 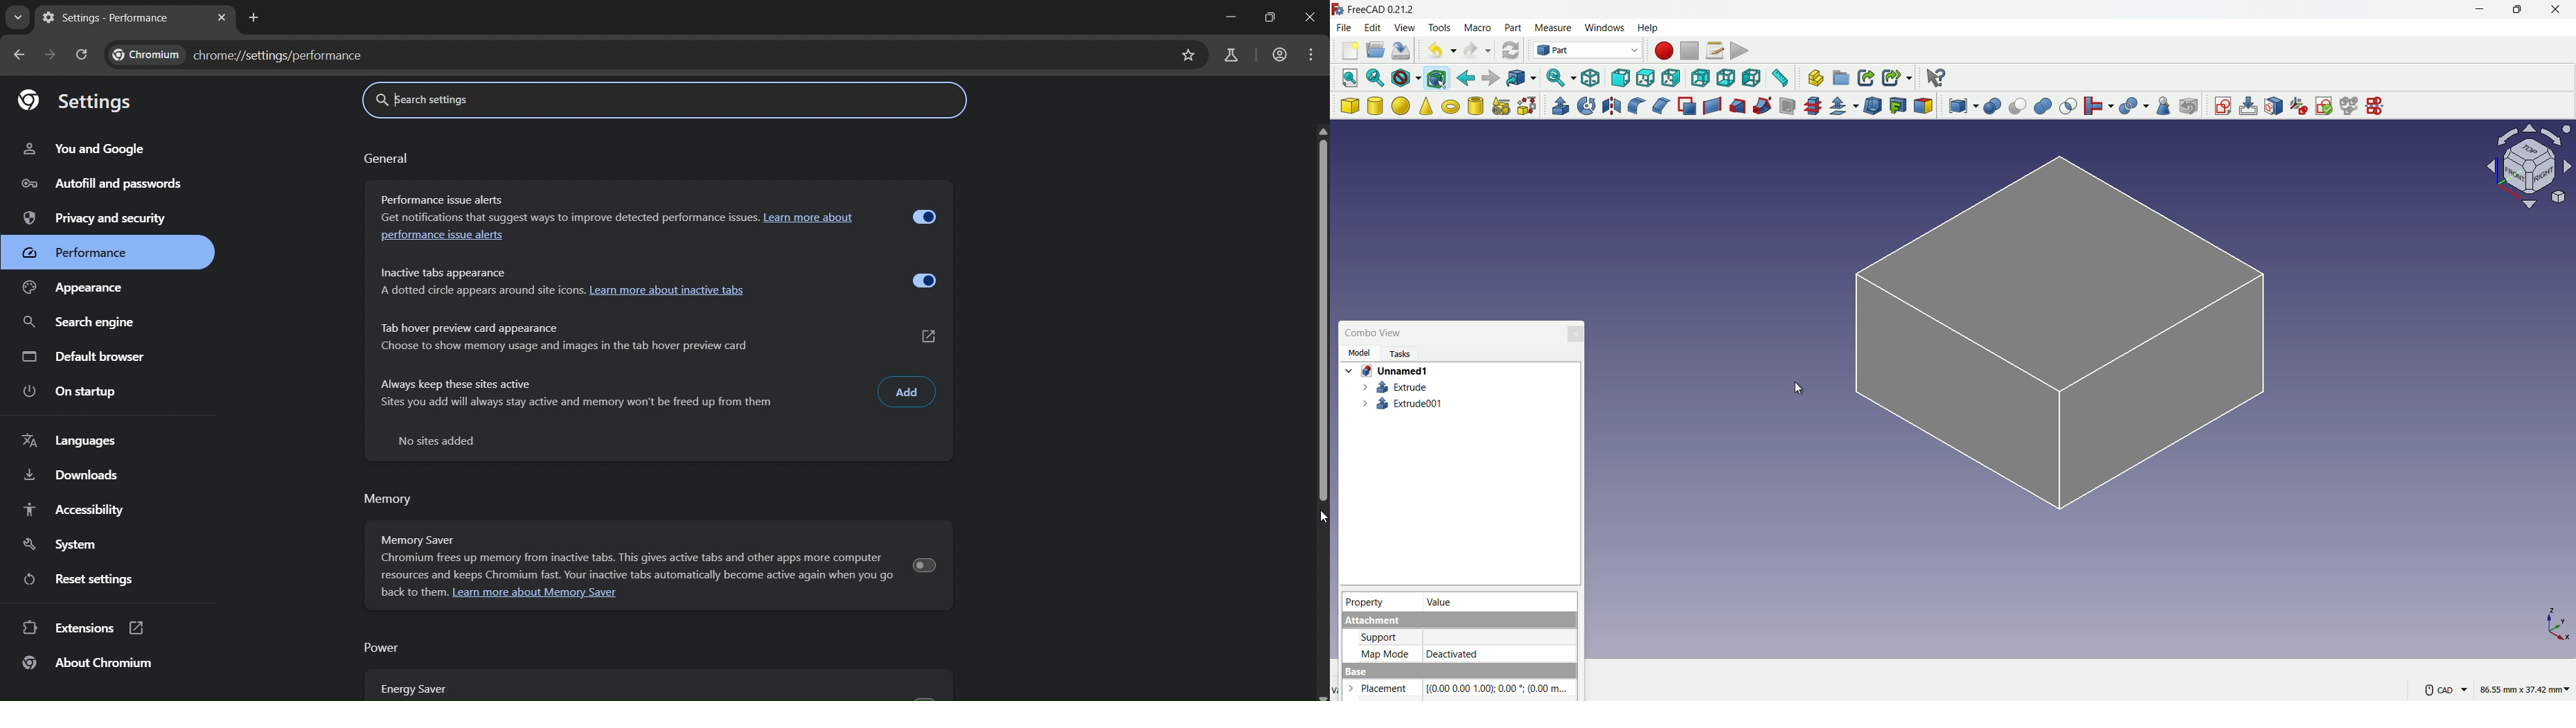 What do you see at coordinates (2044, 107) in the screenshot?
I see `union` at bounding box center [2044, 107].